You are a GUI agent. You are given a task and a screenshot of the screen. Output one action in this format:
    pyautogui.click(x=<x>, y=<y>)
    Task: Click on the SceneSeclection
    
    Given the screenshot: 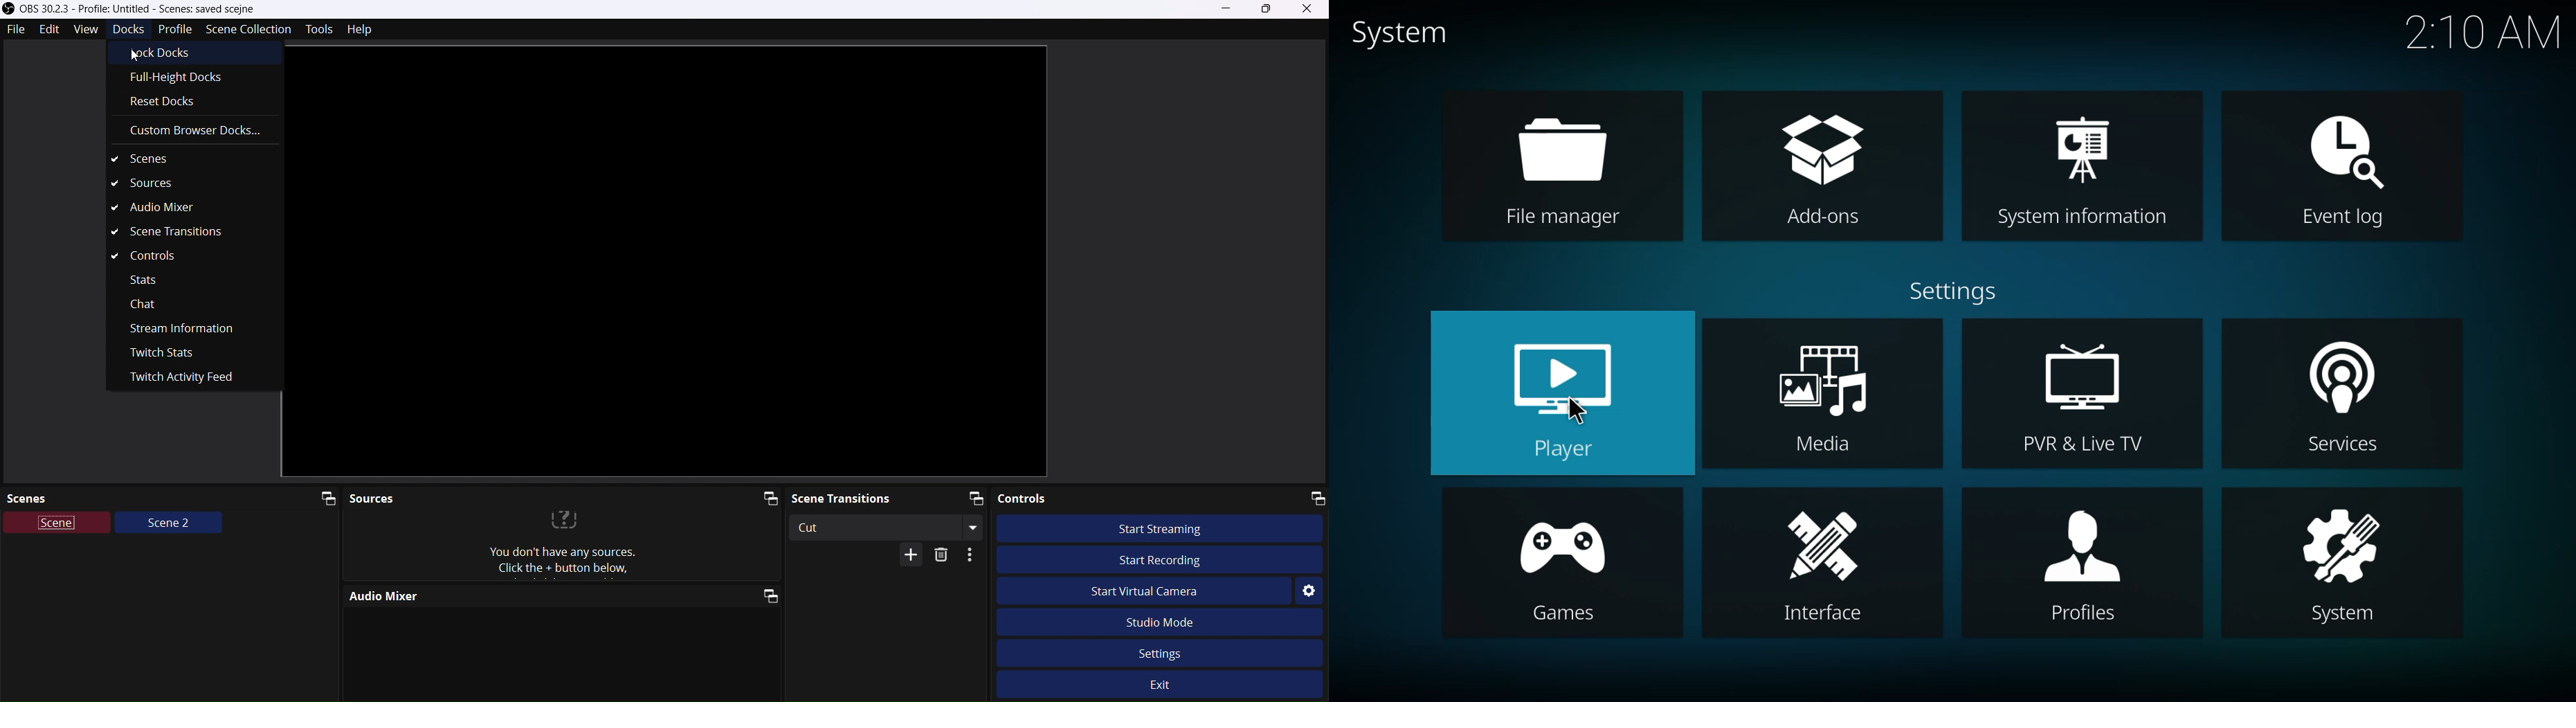 What is the action you would take?
    pyautogui.click(x=247, y=28)
    